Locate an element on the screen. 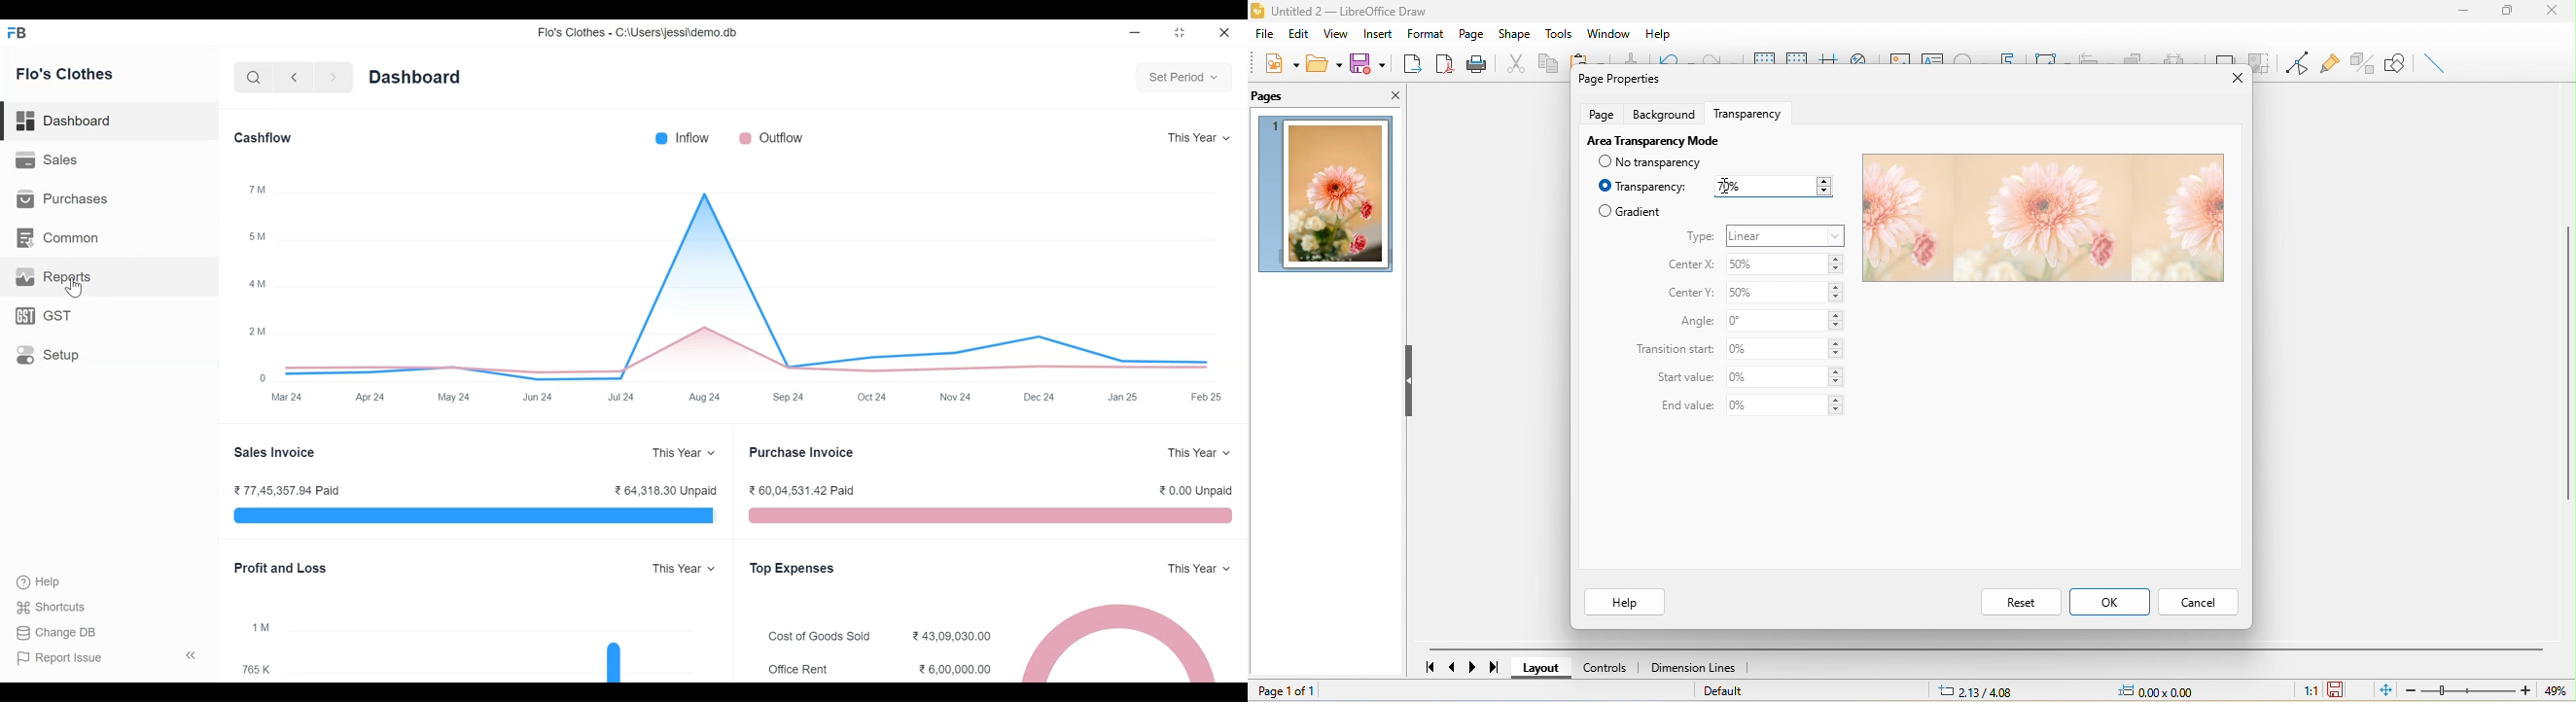  Visual representation of Purchase invoice paid and unpaid yearly  is located at coordinates (989, 515).